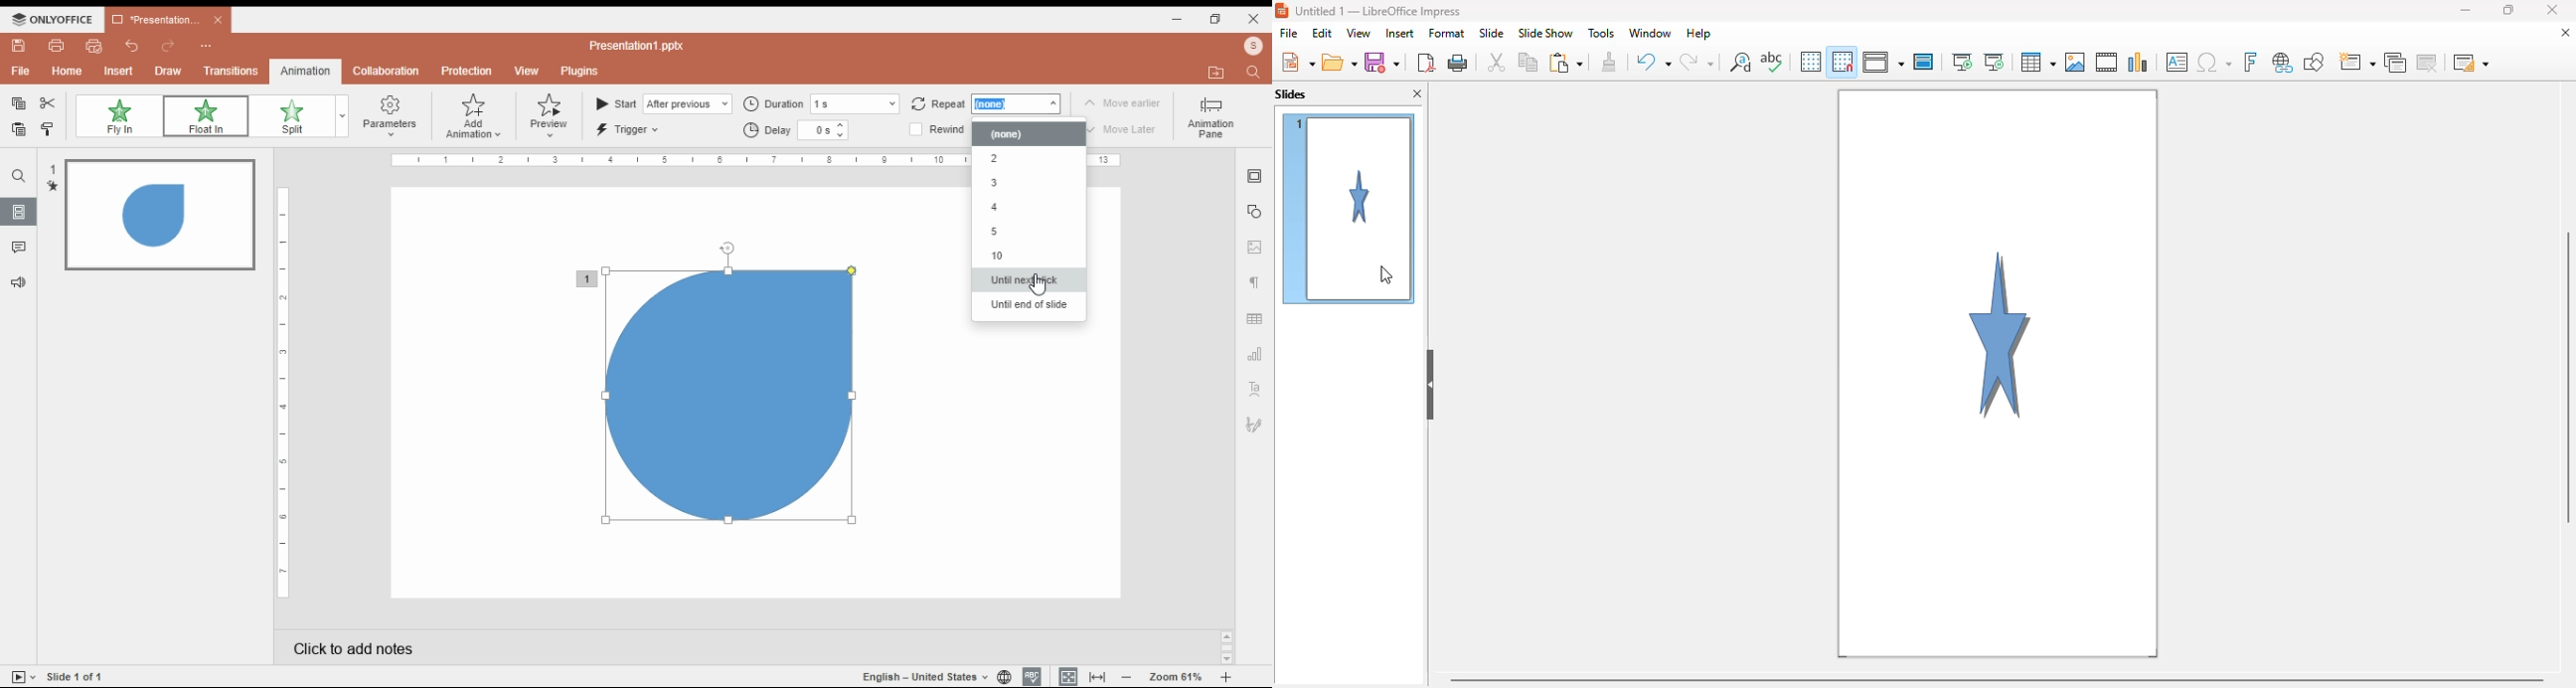 Image resolution: width=2576 pixels, height=700 pixels. I want to click on insert chart, so click(2139, 62).